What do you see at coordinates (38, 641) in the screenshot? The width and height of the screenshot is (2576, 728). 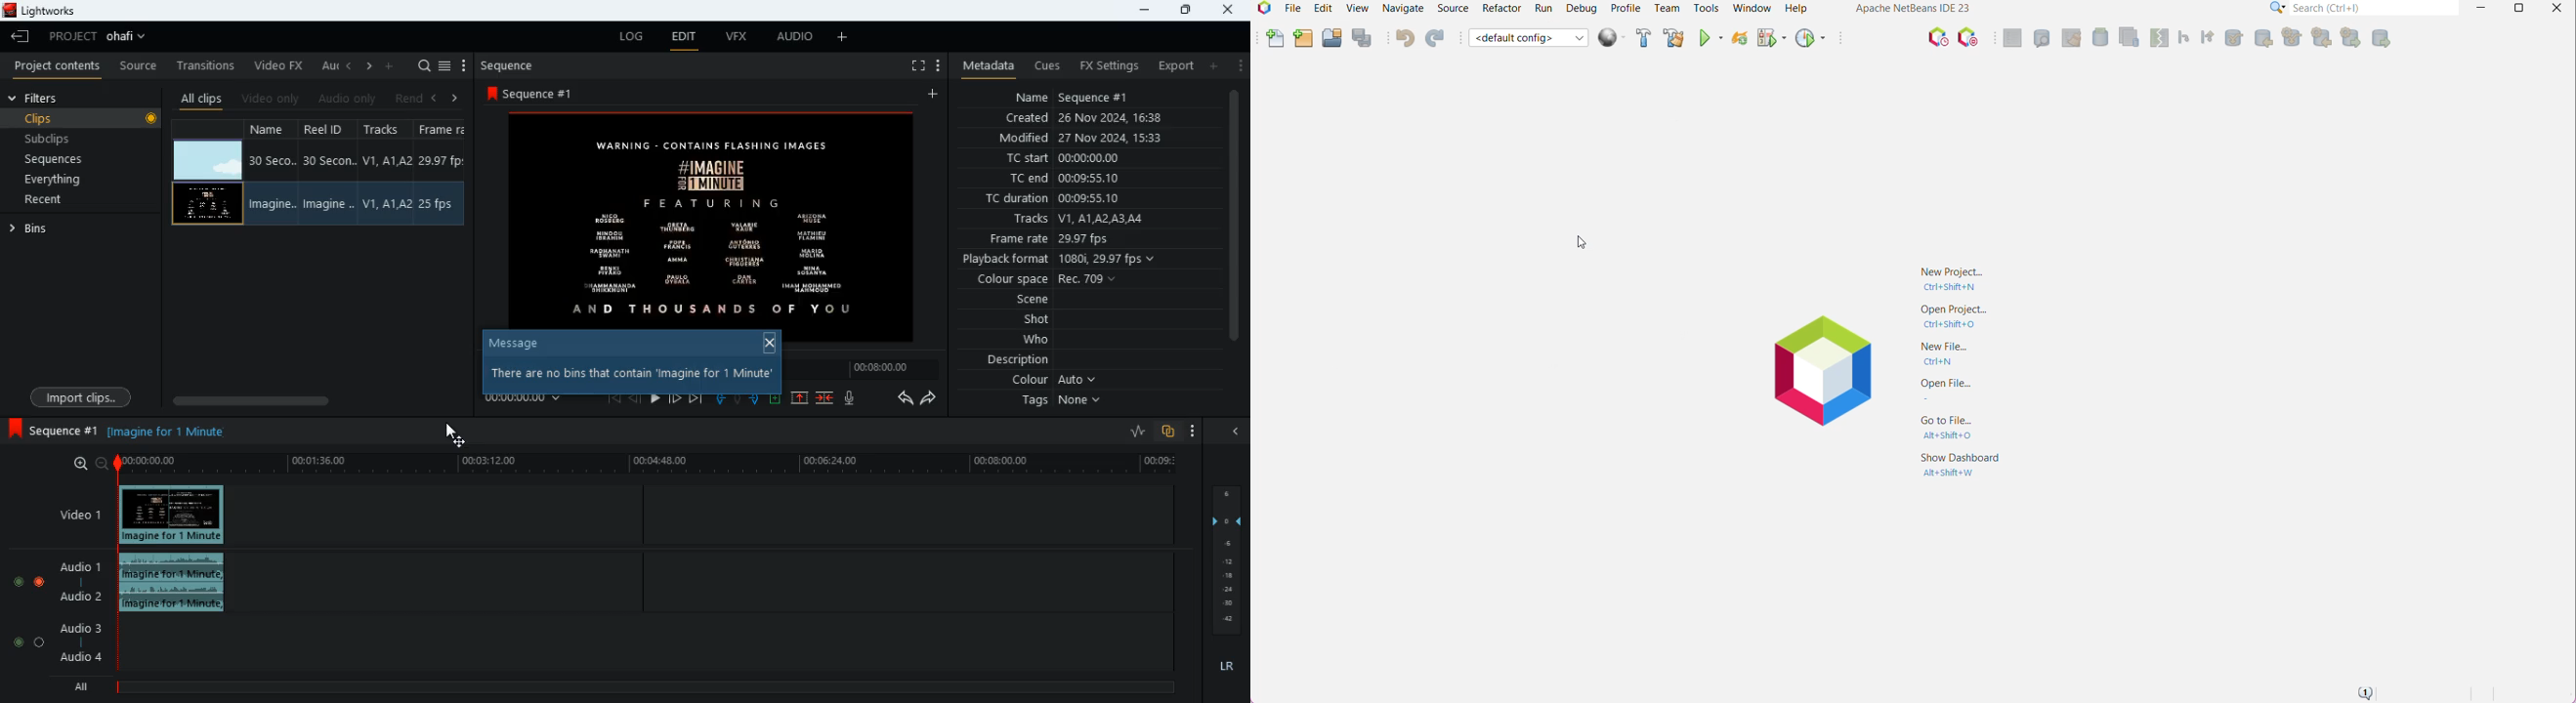 I see `toggle` at bounding box center [38, 641].